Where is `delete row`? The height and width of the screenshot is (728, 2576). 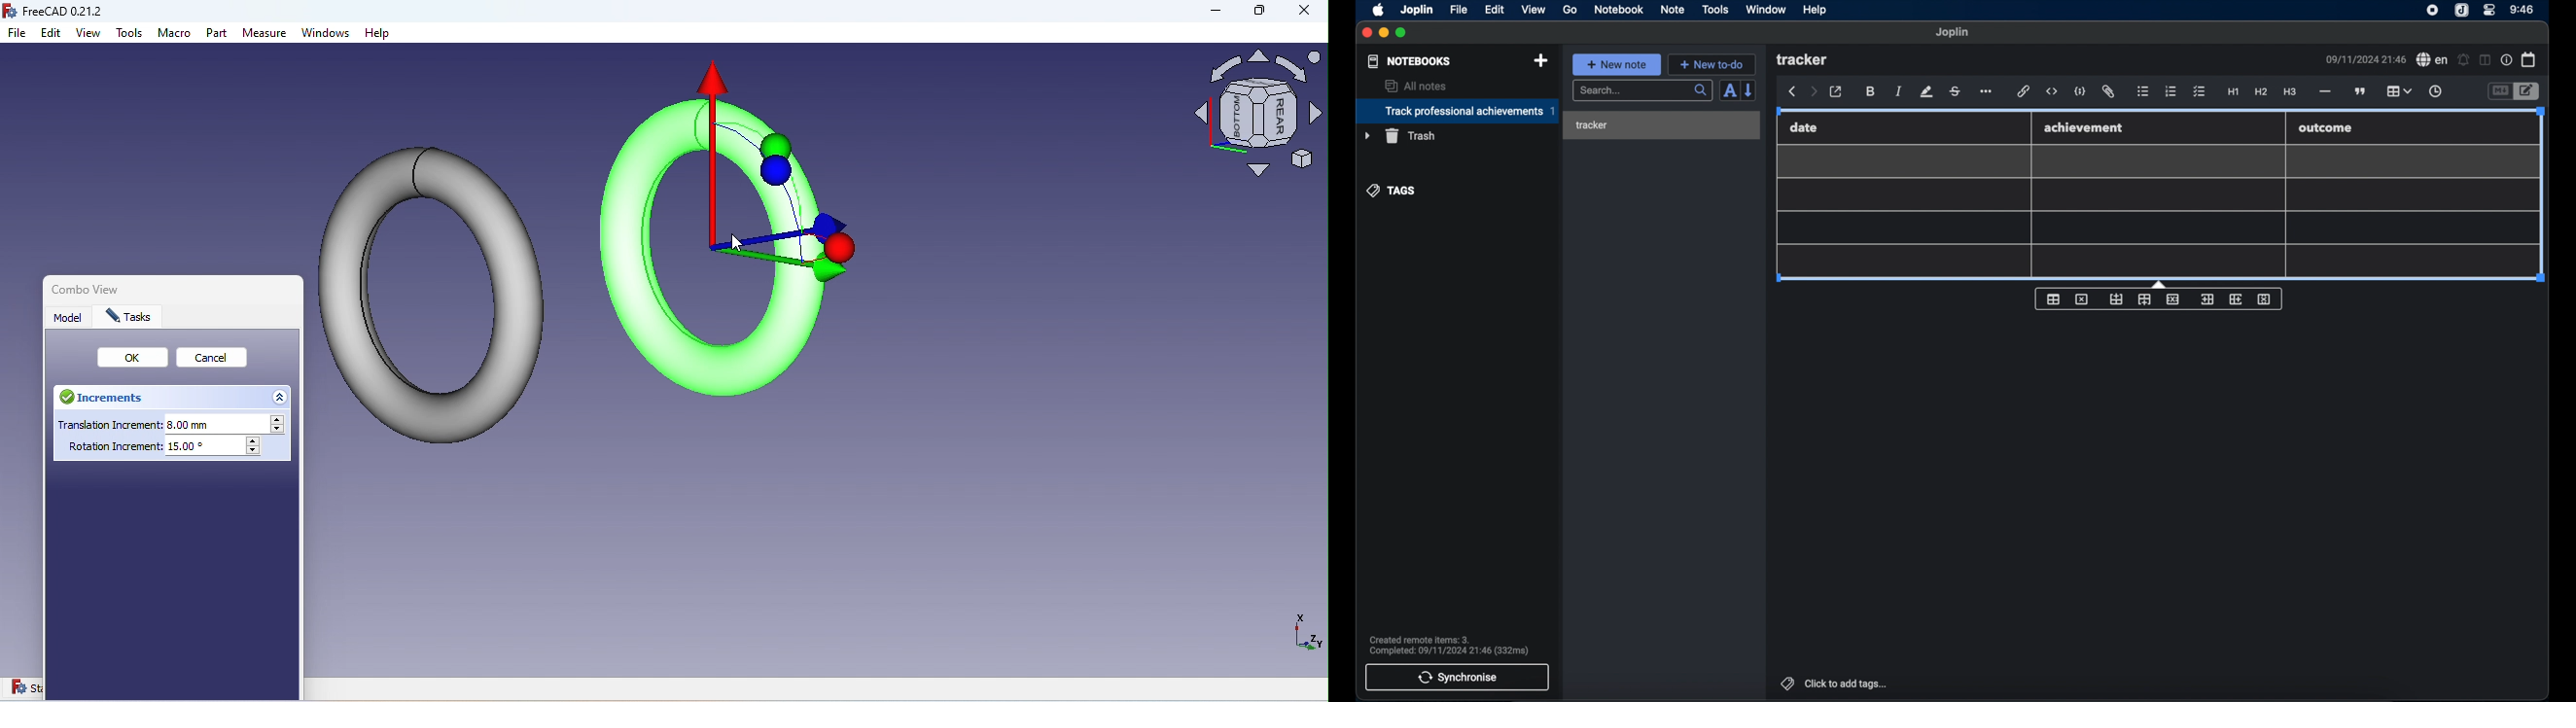
delete row is located at coordinates (2173, 299).